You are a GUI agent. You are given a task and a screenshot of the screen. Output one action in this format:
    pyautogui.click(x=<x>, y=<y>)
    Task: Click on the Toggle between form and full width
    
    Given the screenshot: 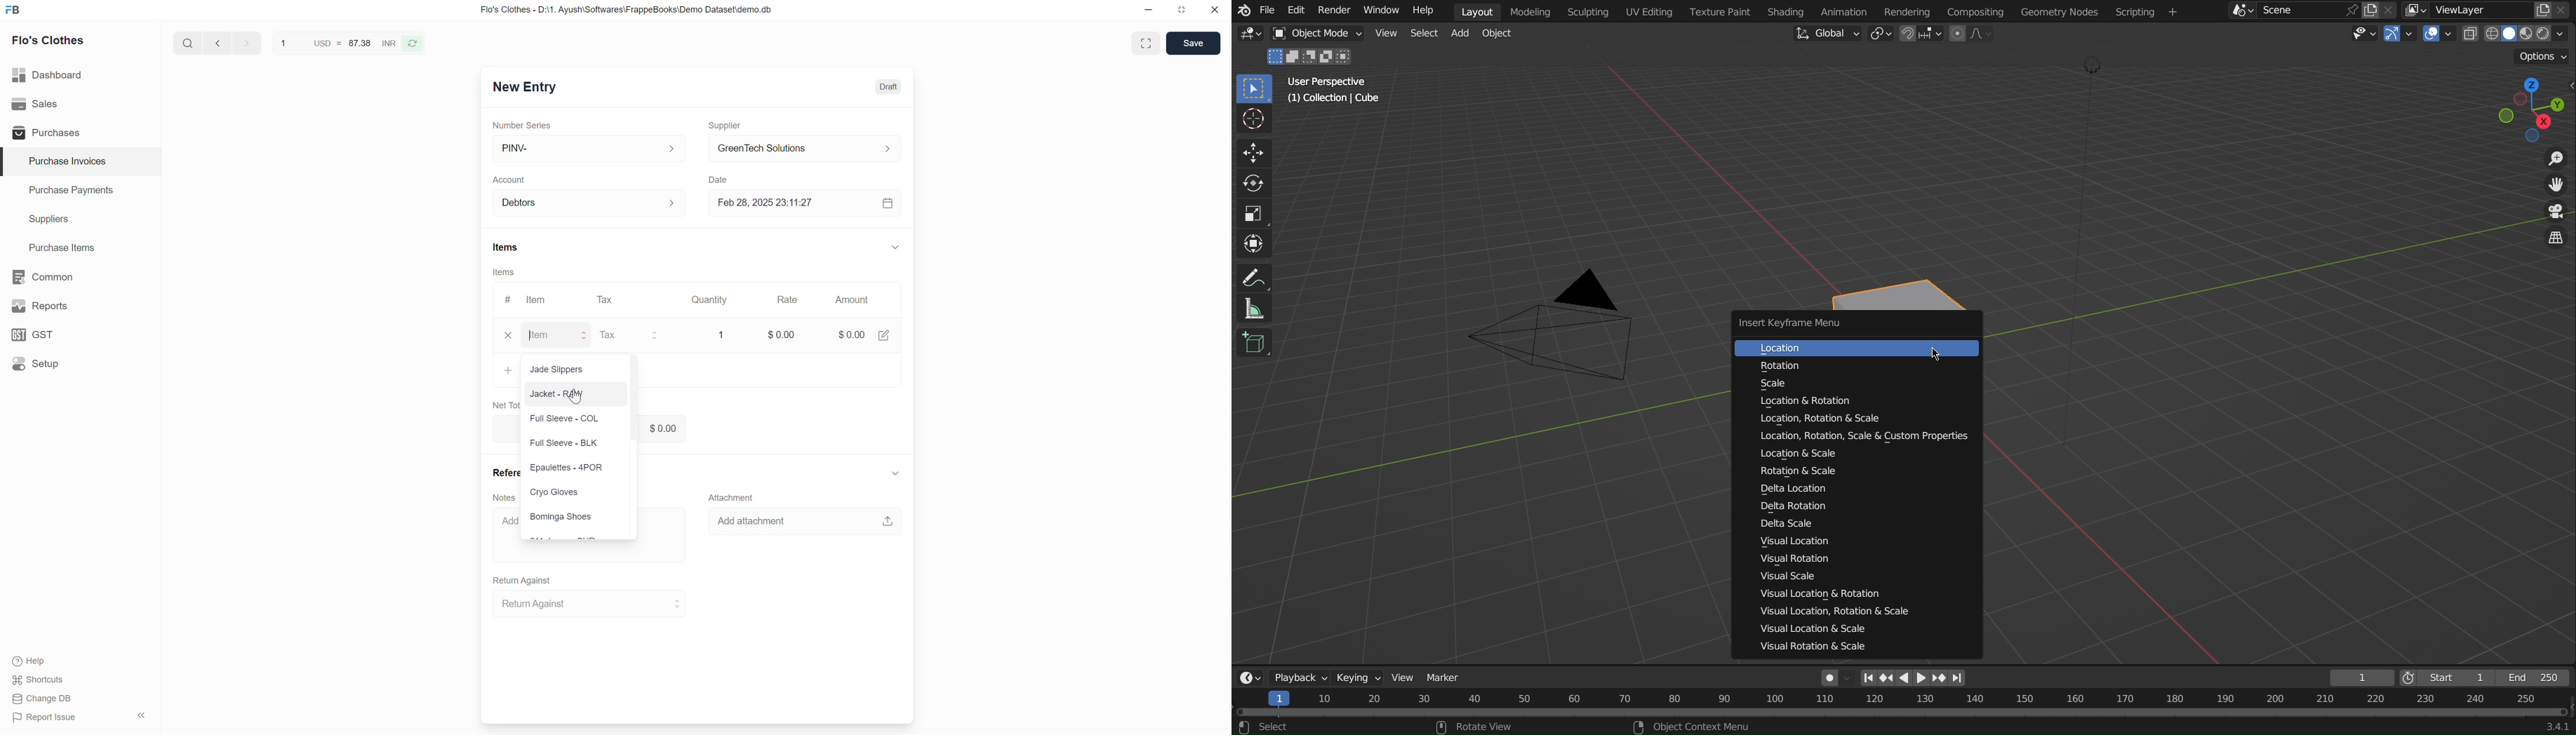 What is the action you would take?
    pyautogui.click(x=1147, y=43)
    